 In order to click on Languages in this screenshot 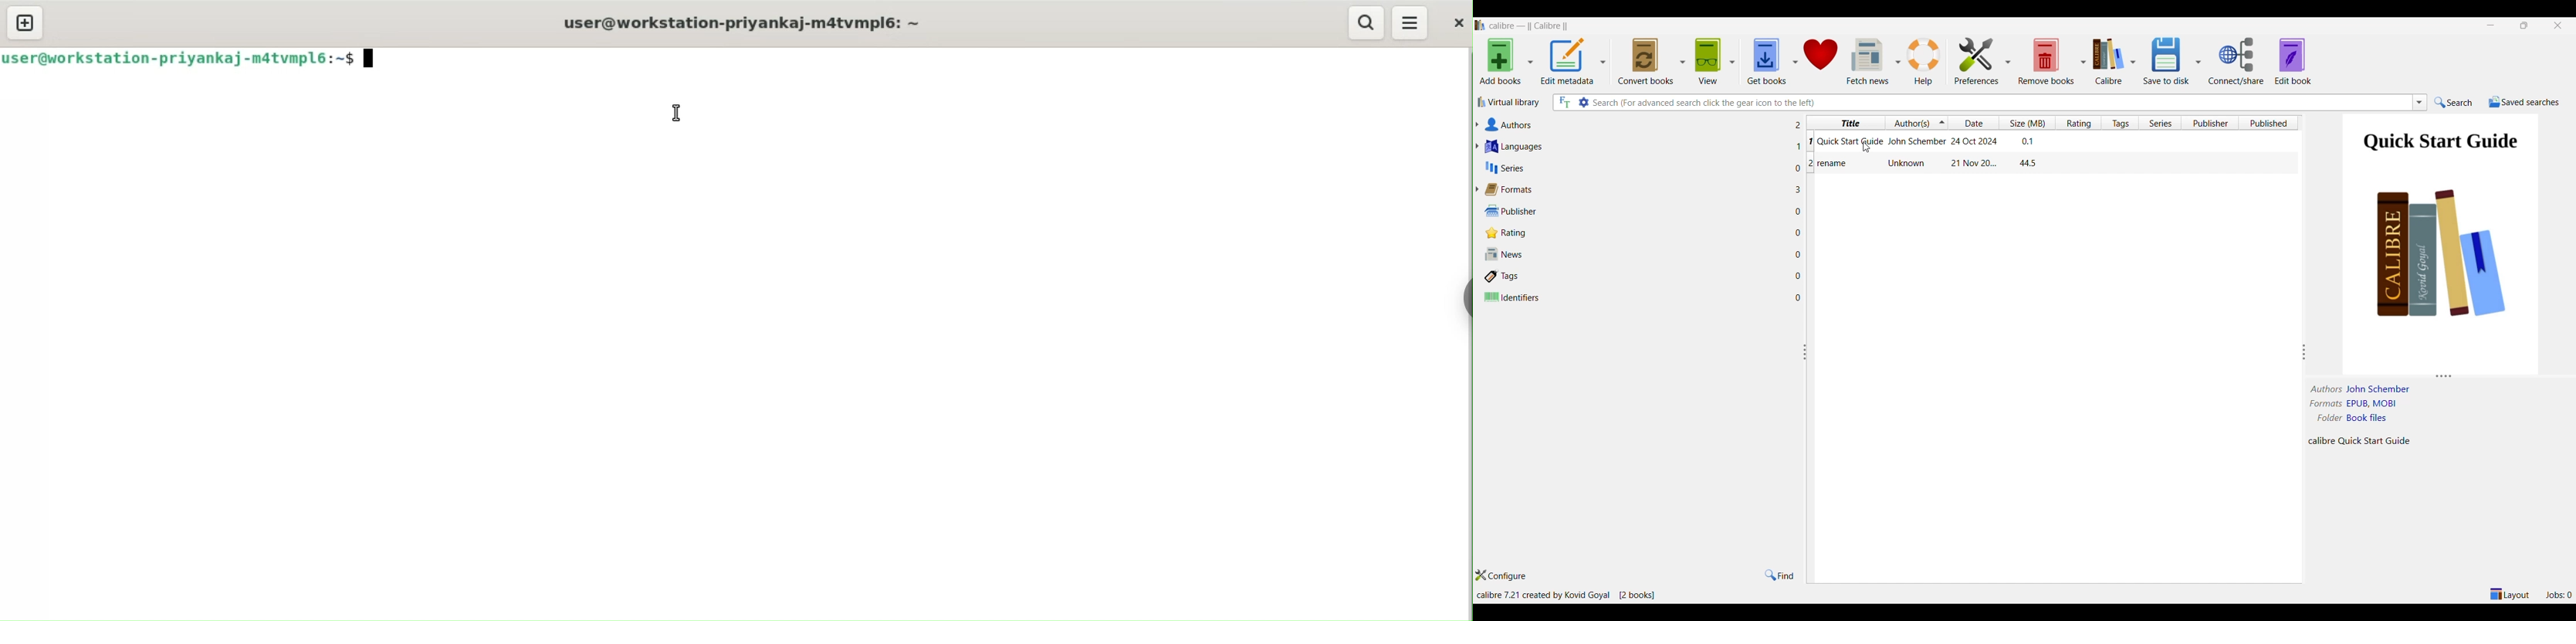, I will do `click(1635, 147)`.